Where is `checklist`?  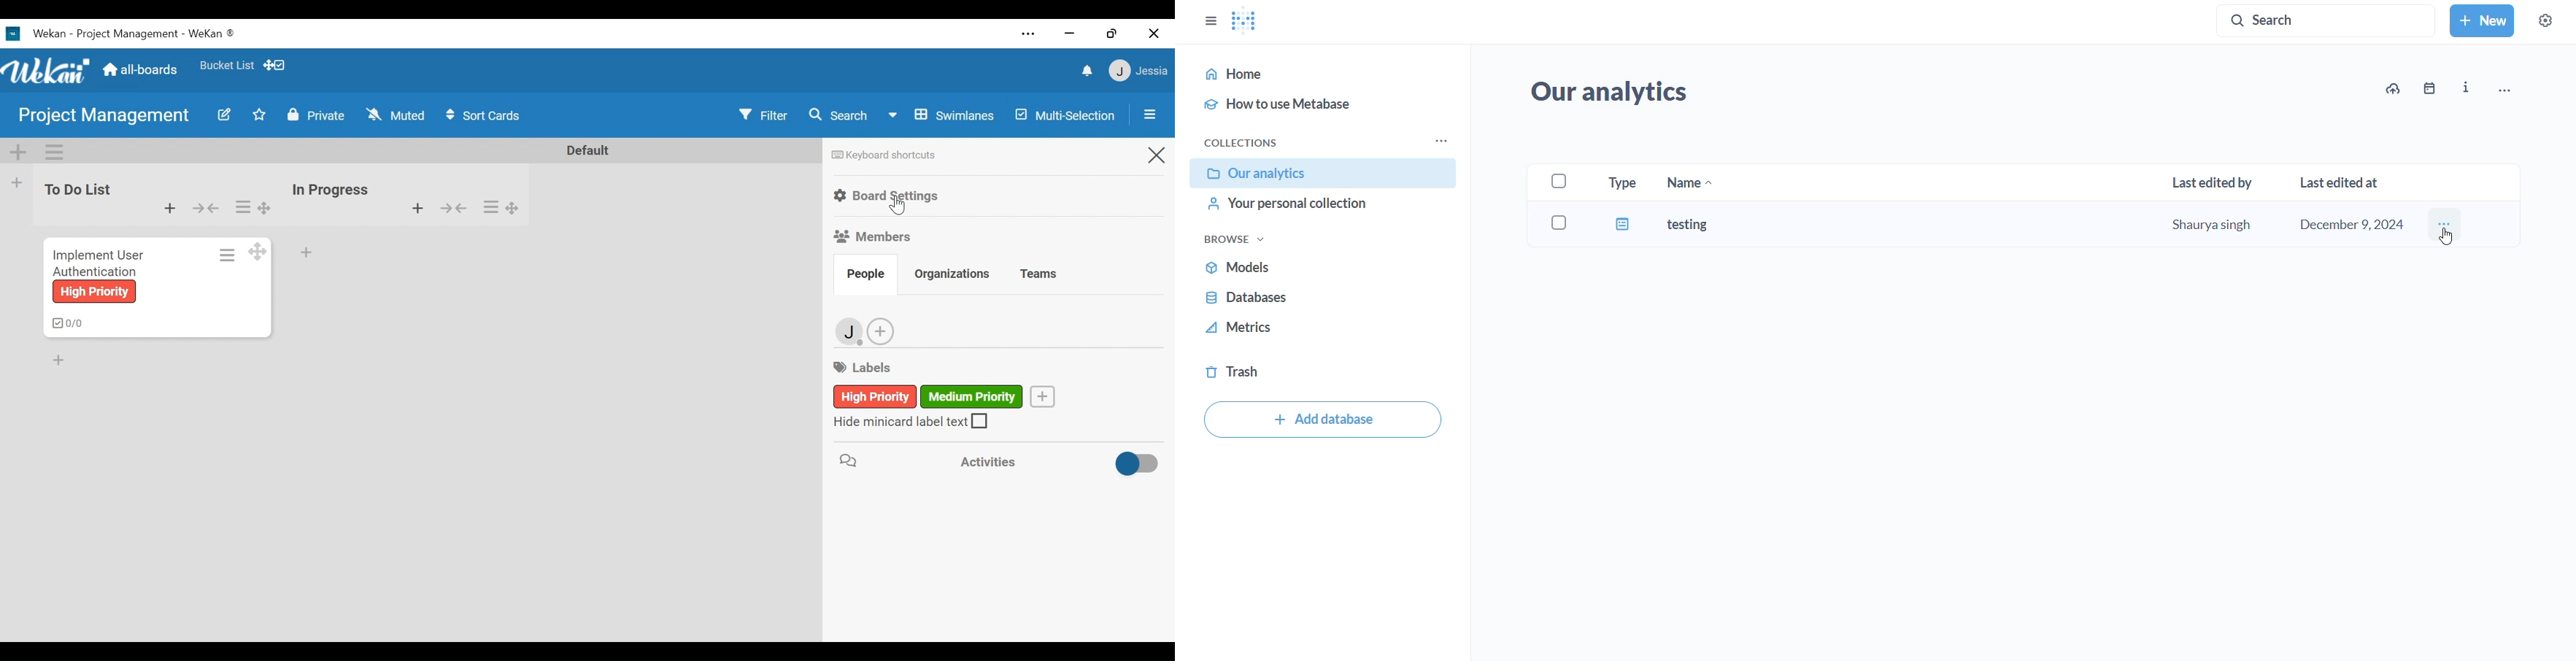
checklist is located at coordinates (65, 323).